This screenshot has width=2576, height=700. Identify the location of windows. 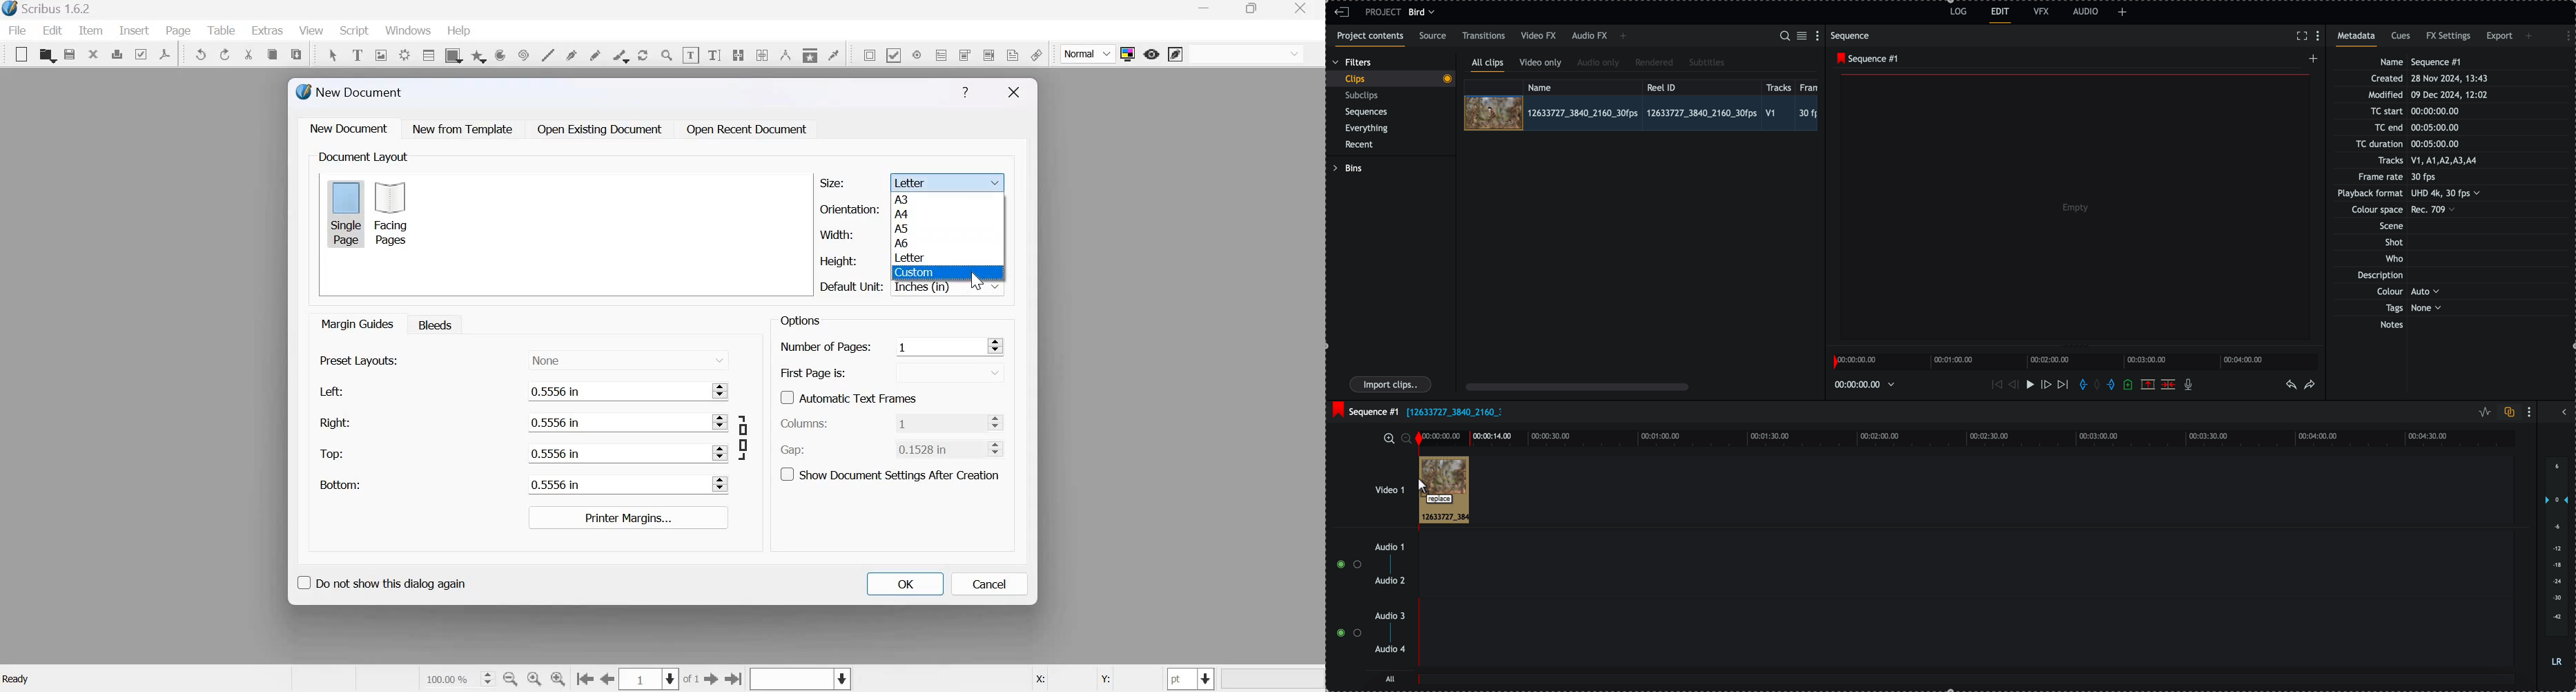
(408, 32).